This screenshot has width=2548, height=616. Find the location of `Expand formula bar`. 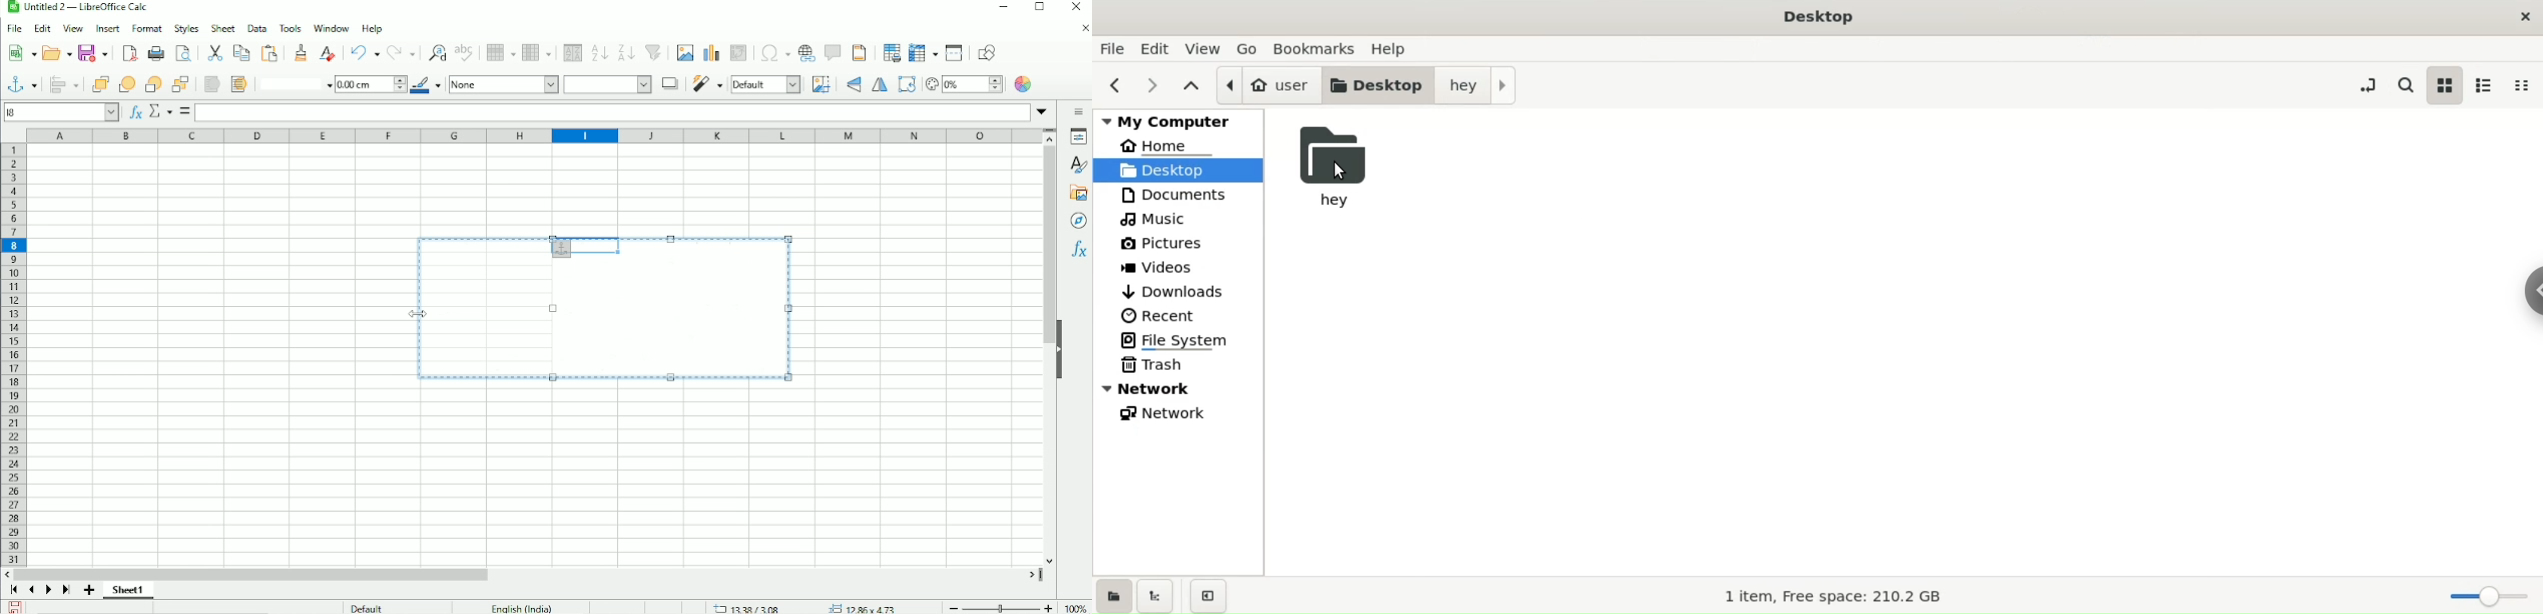

Expand formula bar is located at coordinates (1045, 111).